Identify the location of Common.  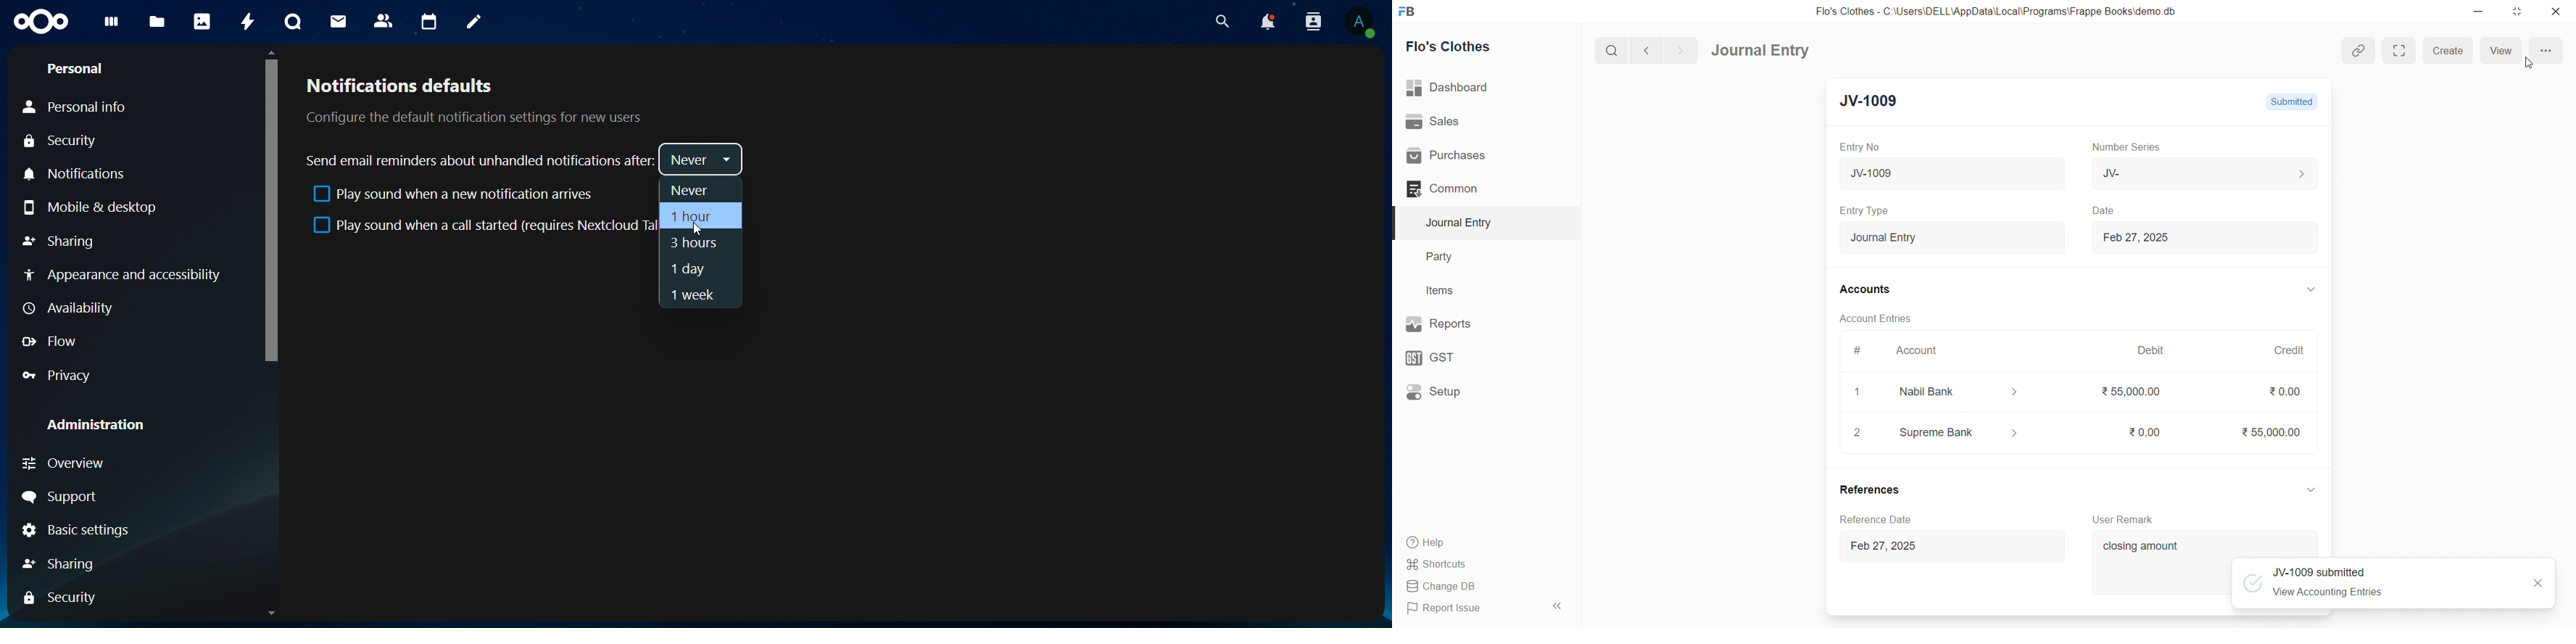
(1466, 189).